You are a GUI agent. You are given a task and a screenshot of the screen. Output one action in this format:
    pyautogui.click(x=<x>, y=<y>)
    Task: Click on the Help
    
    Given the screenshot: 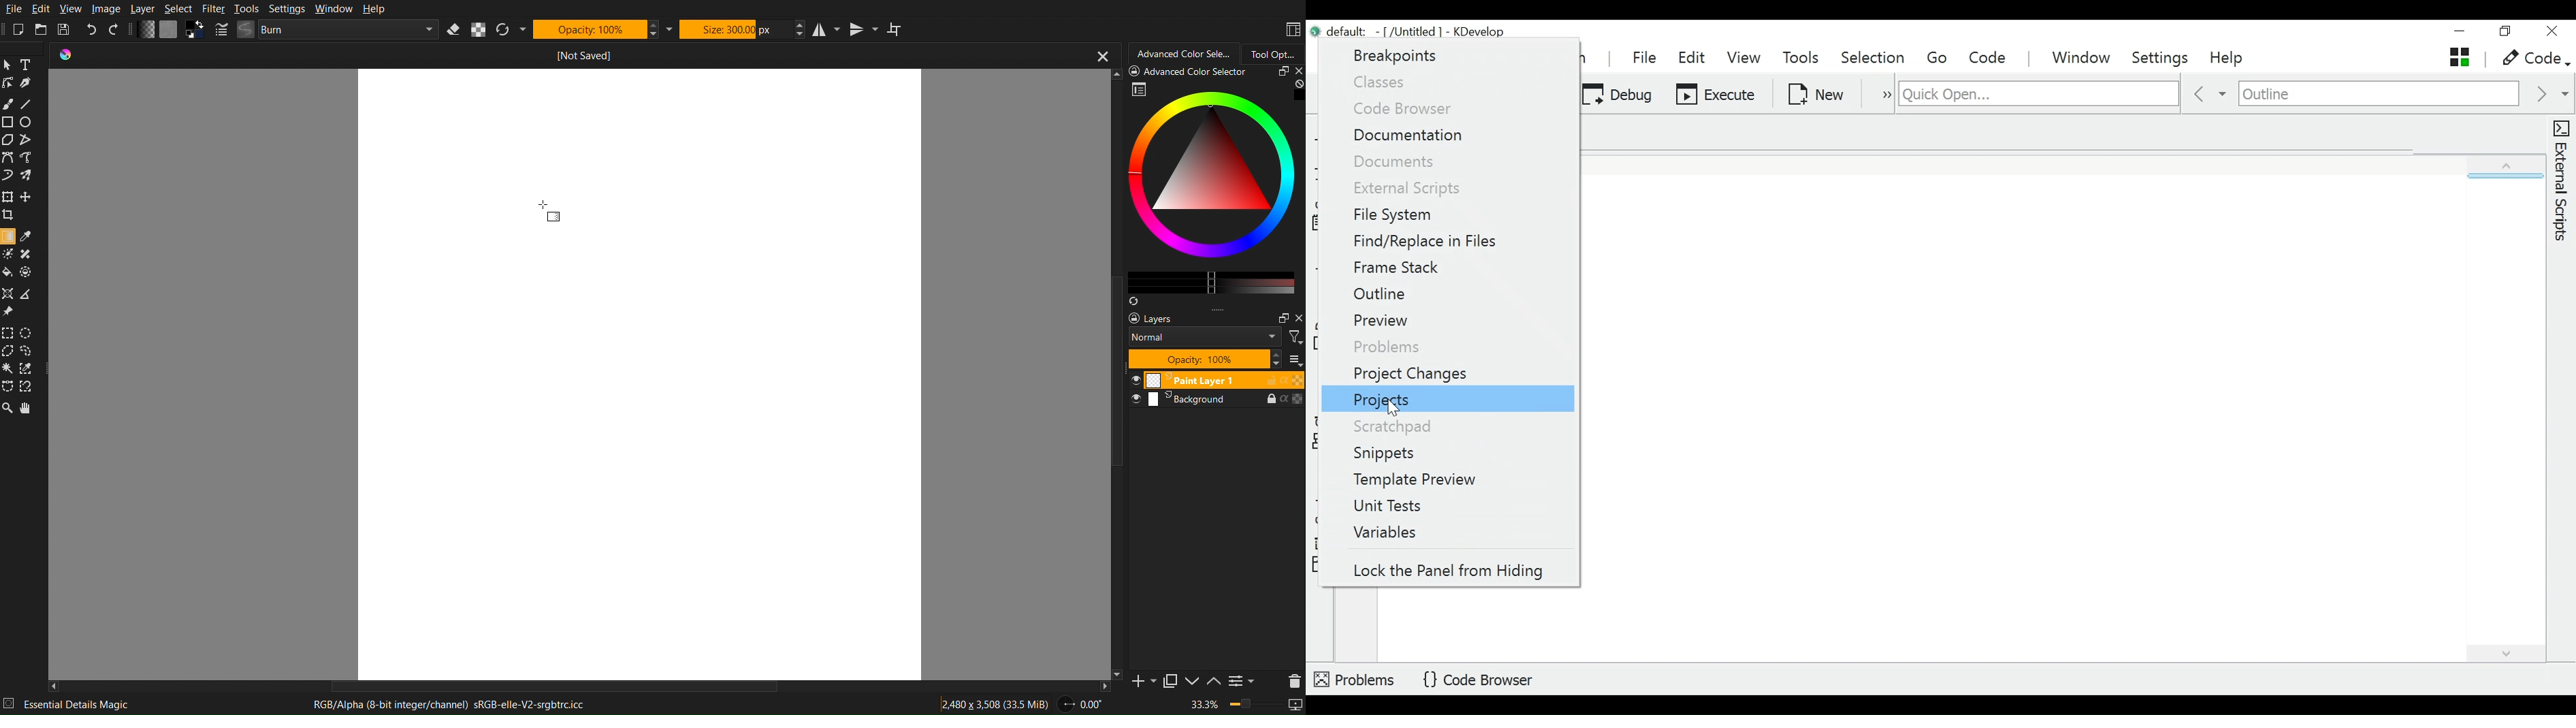 What is the action you would take?
    pyautogui.click(x=372, y=10)
    